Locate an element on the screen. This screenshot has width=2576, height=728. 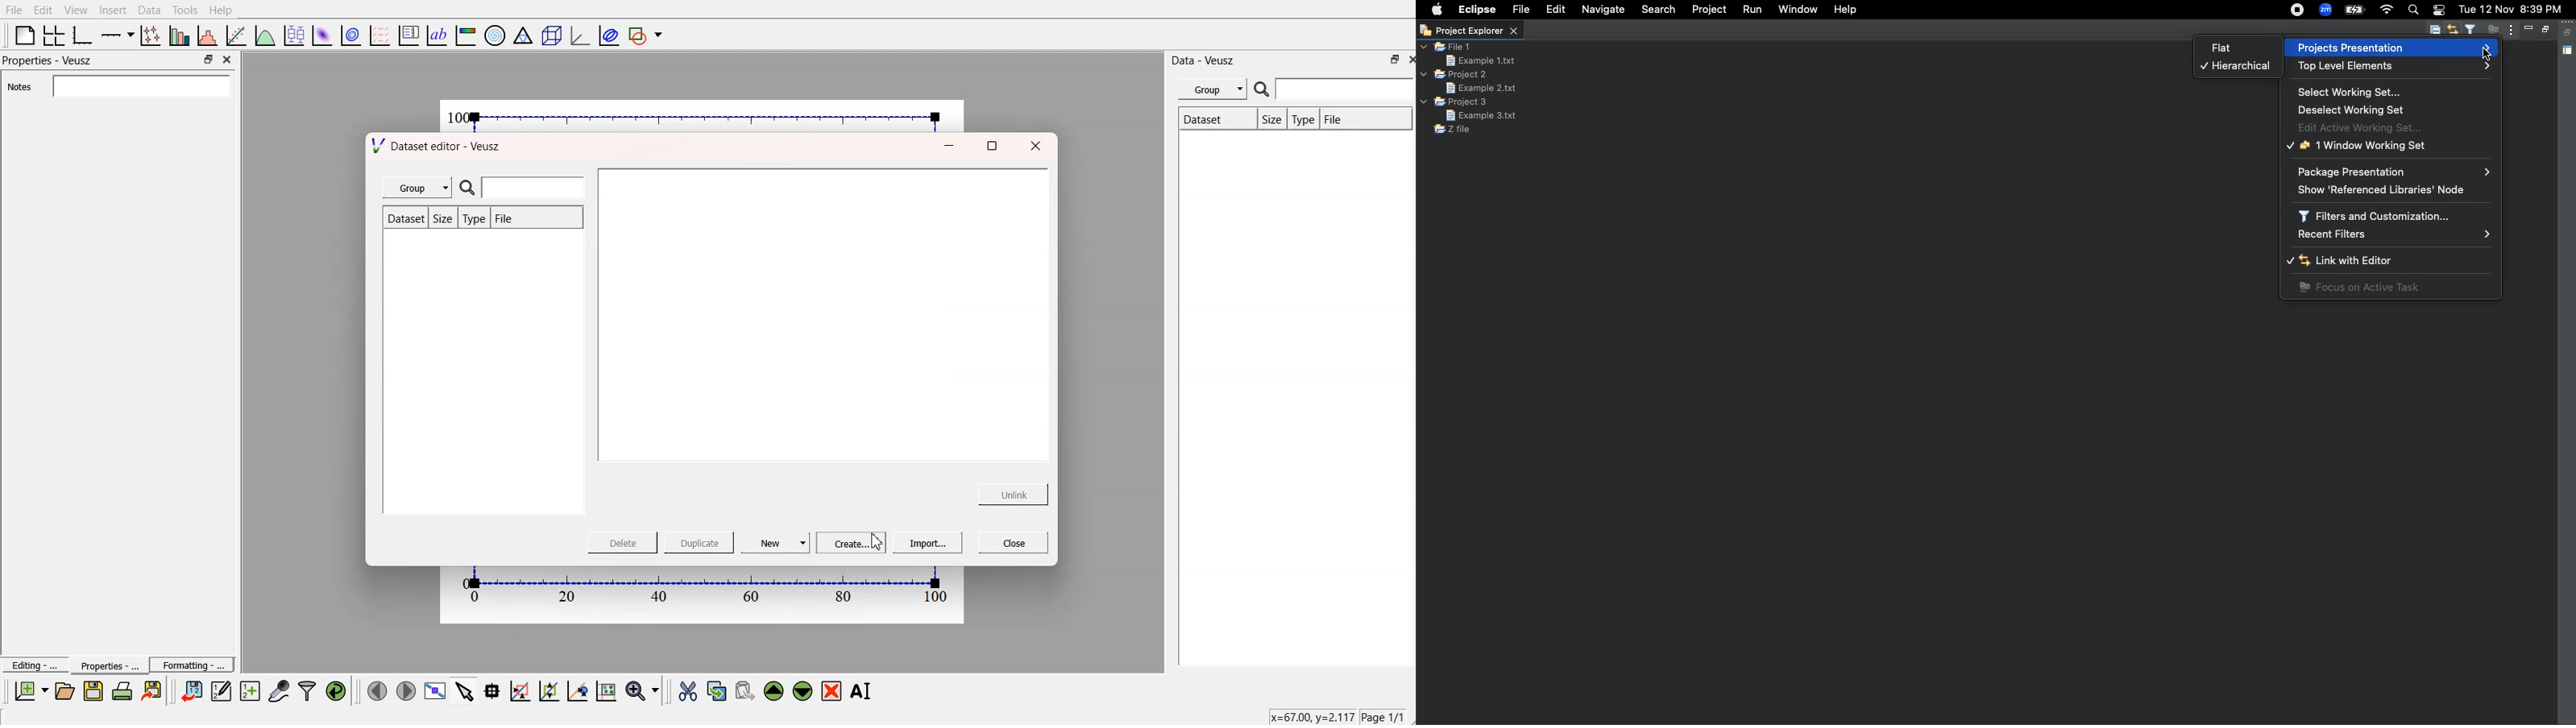
Export to graphics format is located at coordinates (155, 692).